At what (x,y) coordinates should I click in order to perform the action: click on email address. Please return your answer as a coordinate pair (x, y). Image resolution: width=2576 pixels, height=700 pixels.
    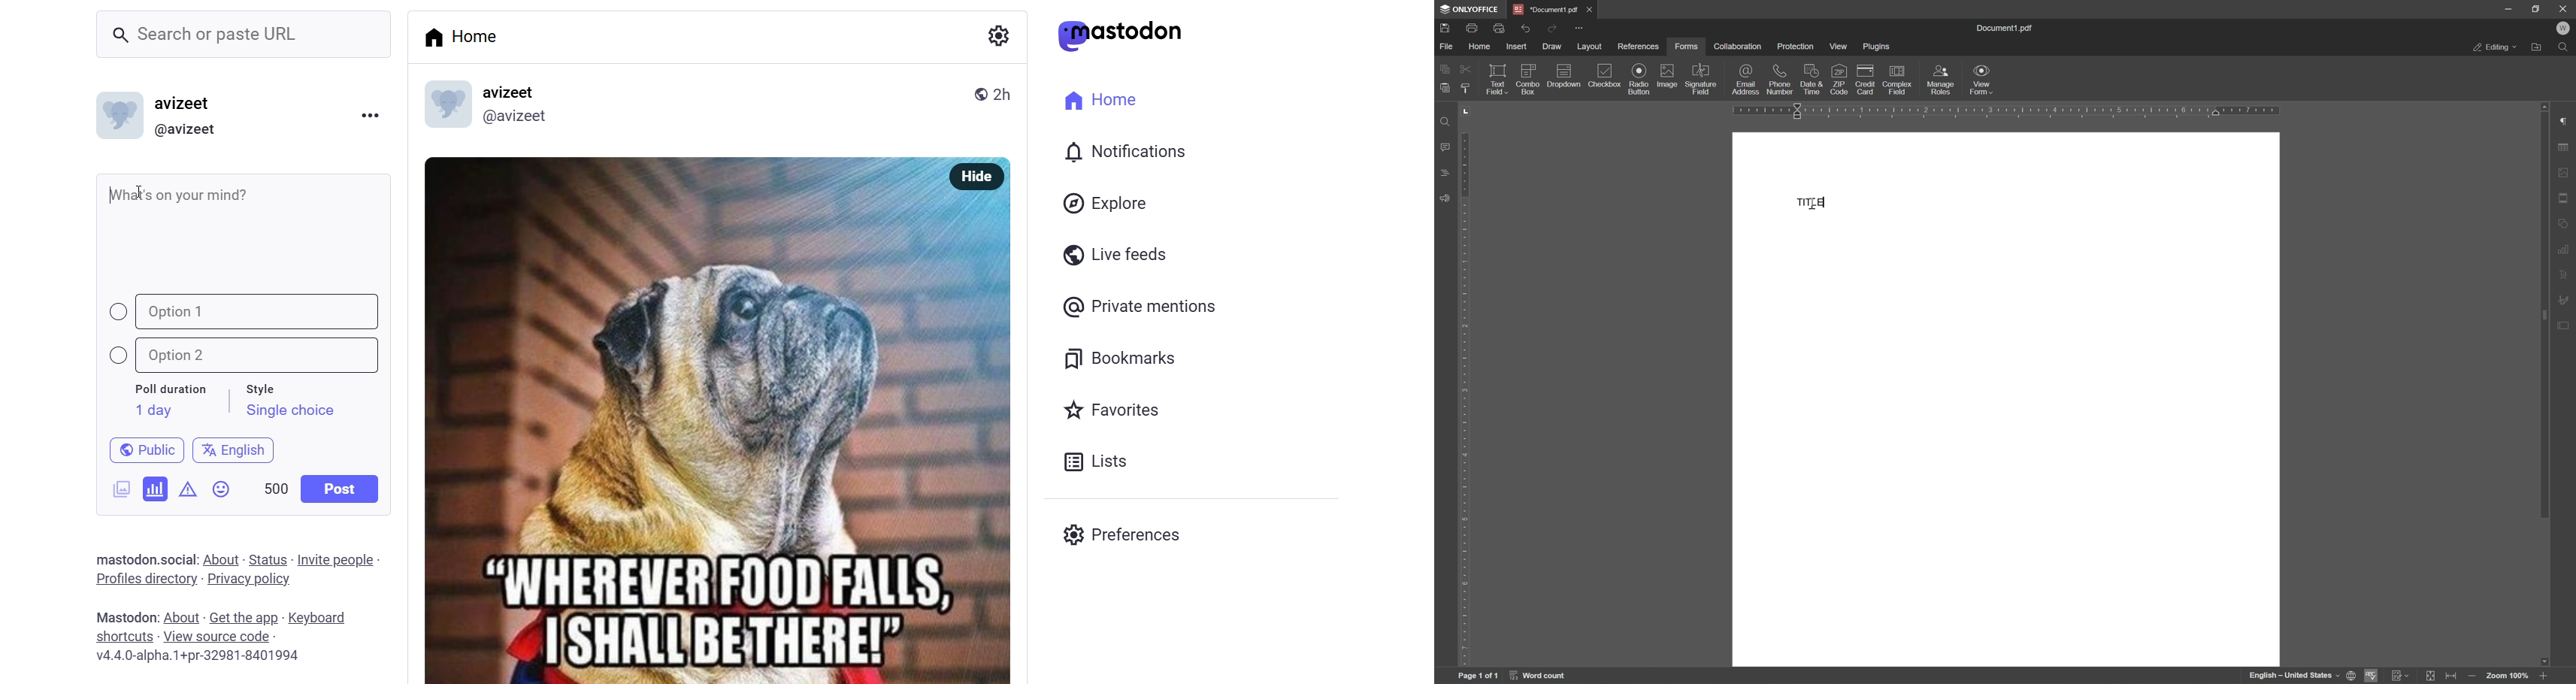
    Looking at the image, I should click on (1746, 80).